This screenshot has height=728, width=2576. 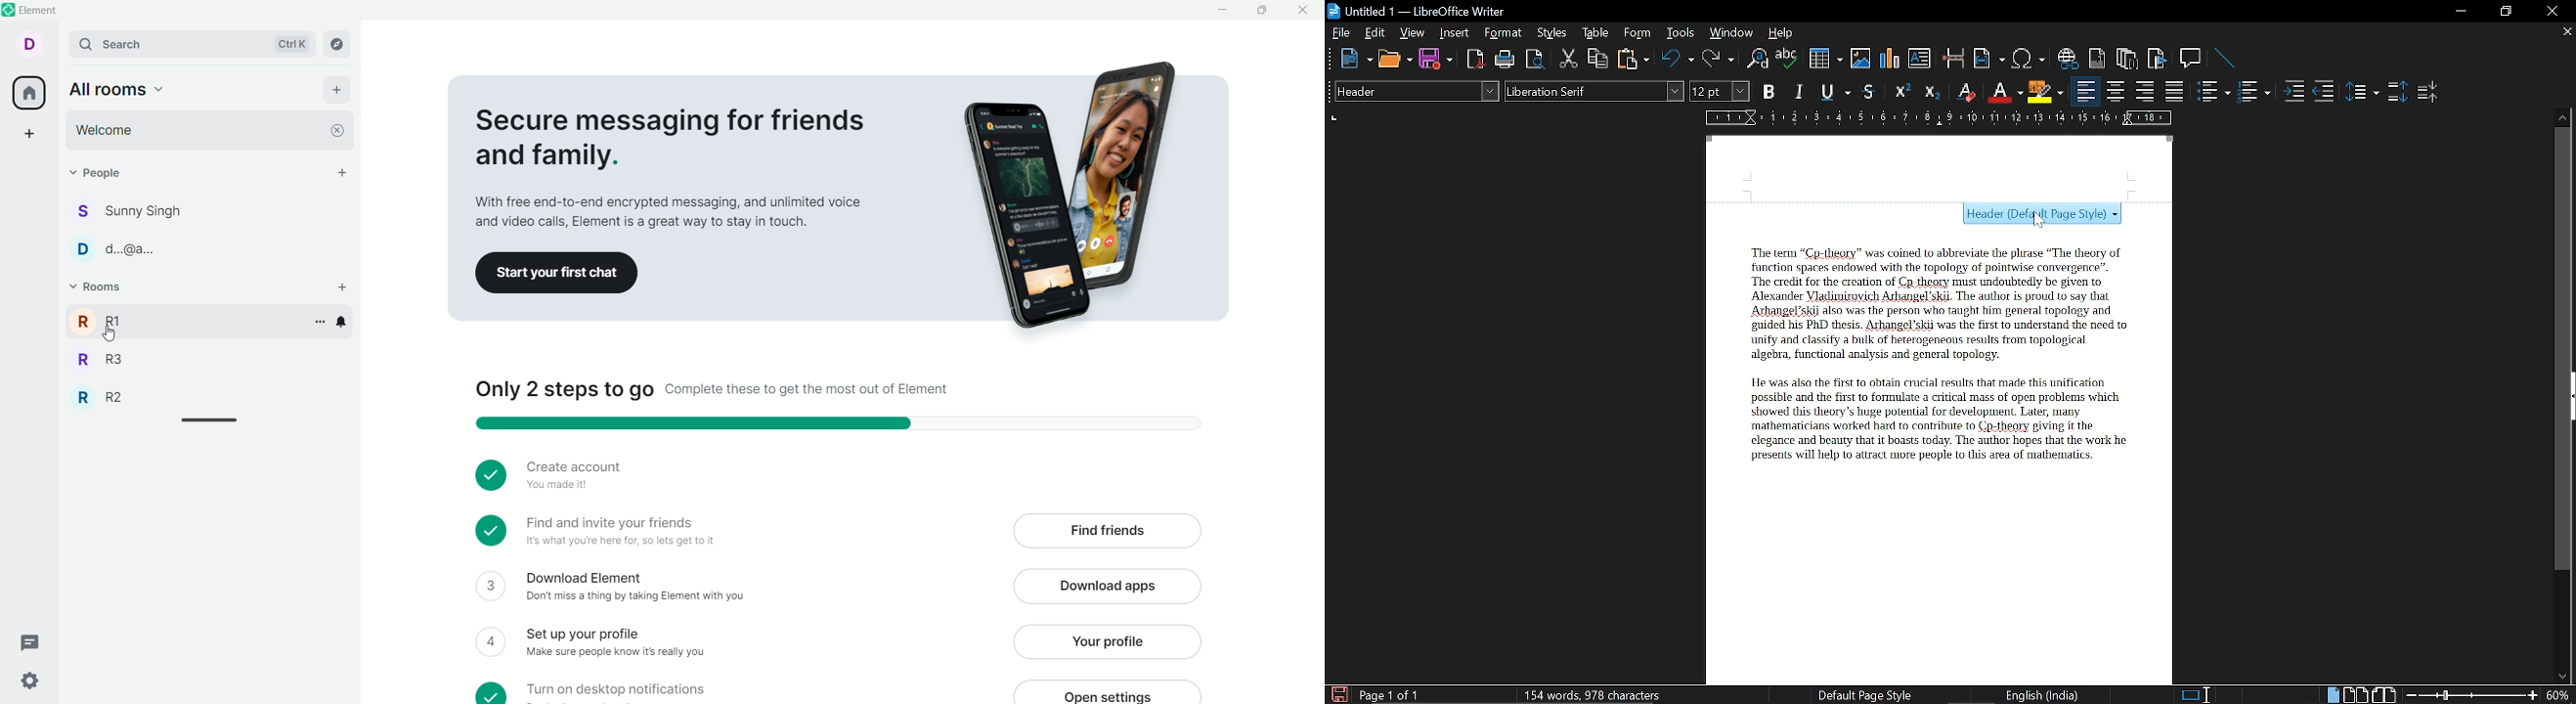 What do you see at coordinates (1890, 59) in the screenshot?
I see `insert diagram` at bounding box center [1890, 59].